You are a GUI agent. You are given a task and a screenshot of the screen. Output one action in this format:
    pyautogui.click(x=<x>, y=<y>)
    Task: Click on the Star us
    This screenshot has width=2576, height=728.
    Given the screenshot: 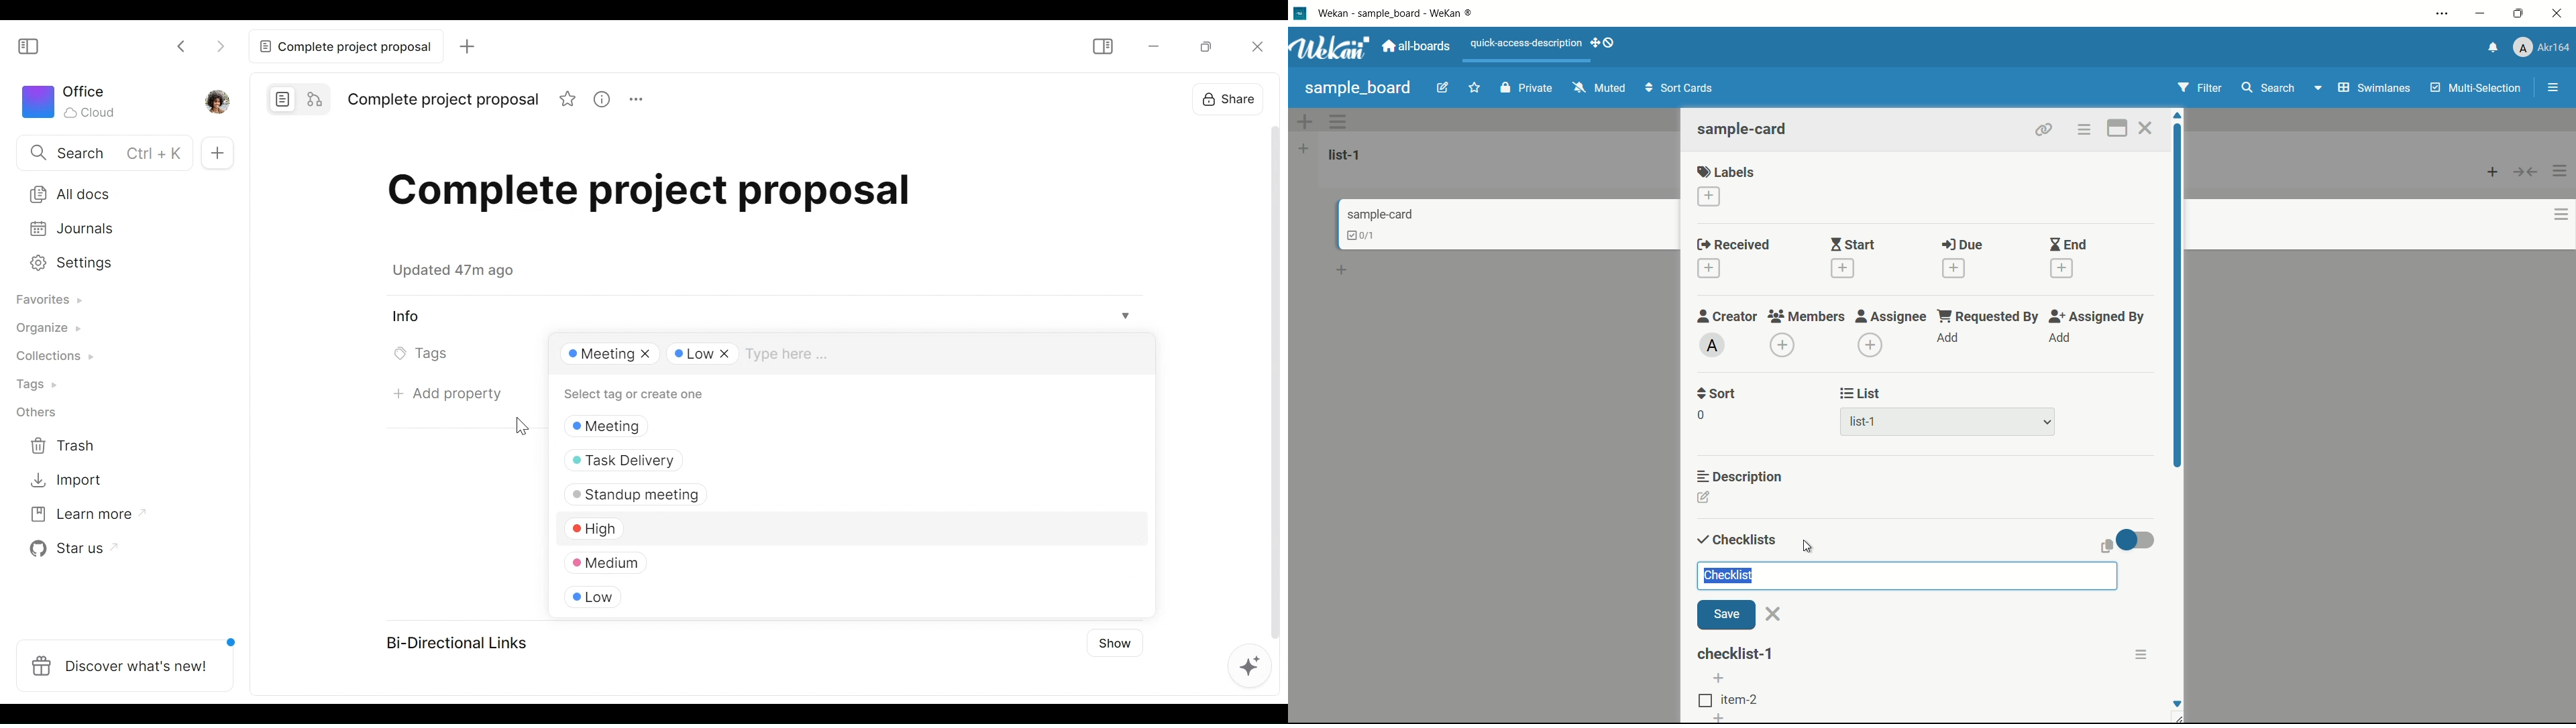 What is the action you would take?
    pyautogui.click(x=71, y=550)
    